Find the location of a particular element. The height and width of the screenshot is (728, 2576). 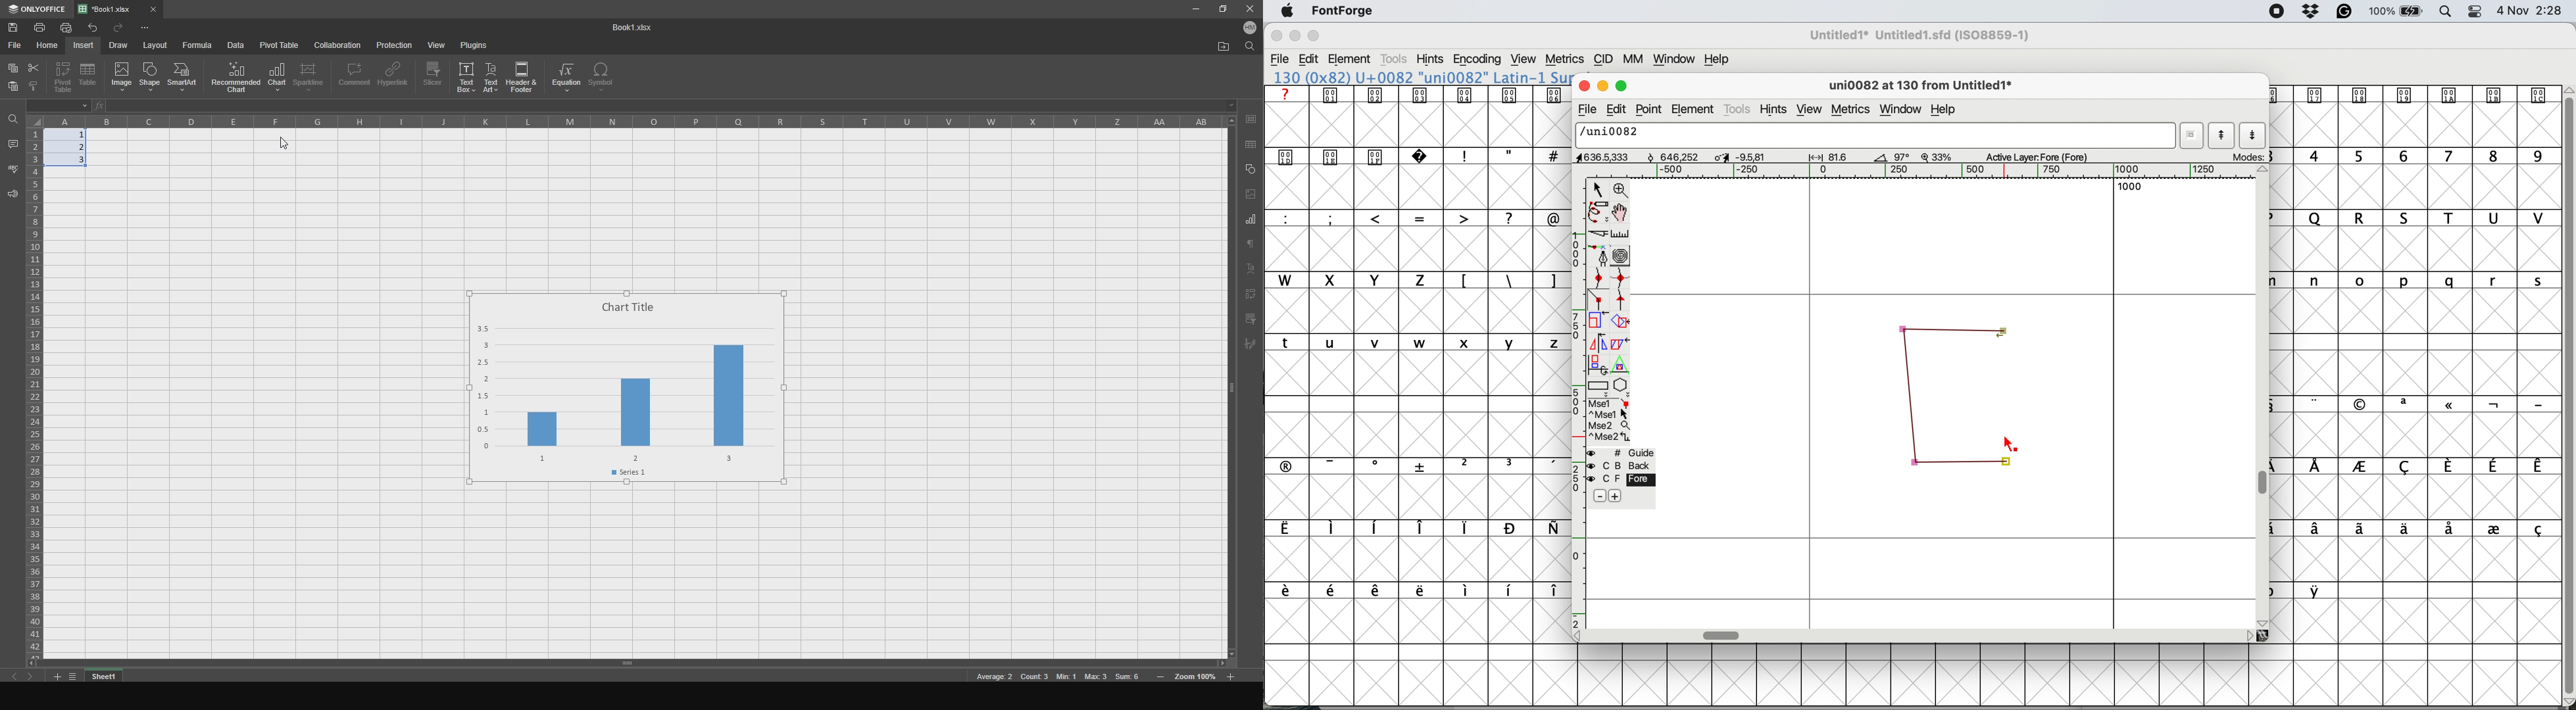

add is located at coordinates (1614, 496).